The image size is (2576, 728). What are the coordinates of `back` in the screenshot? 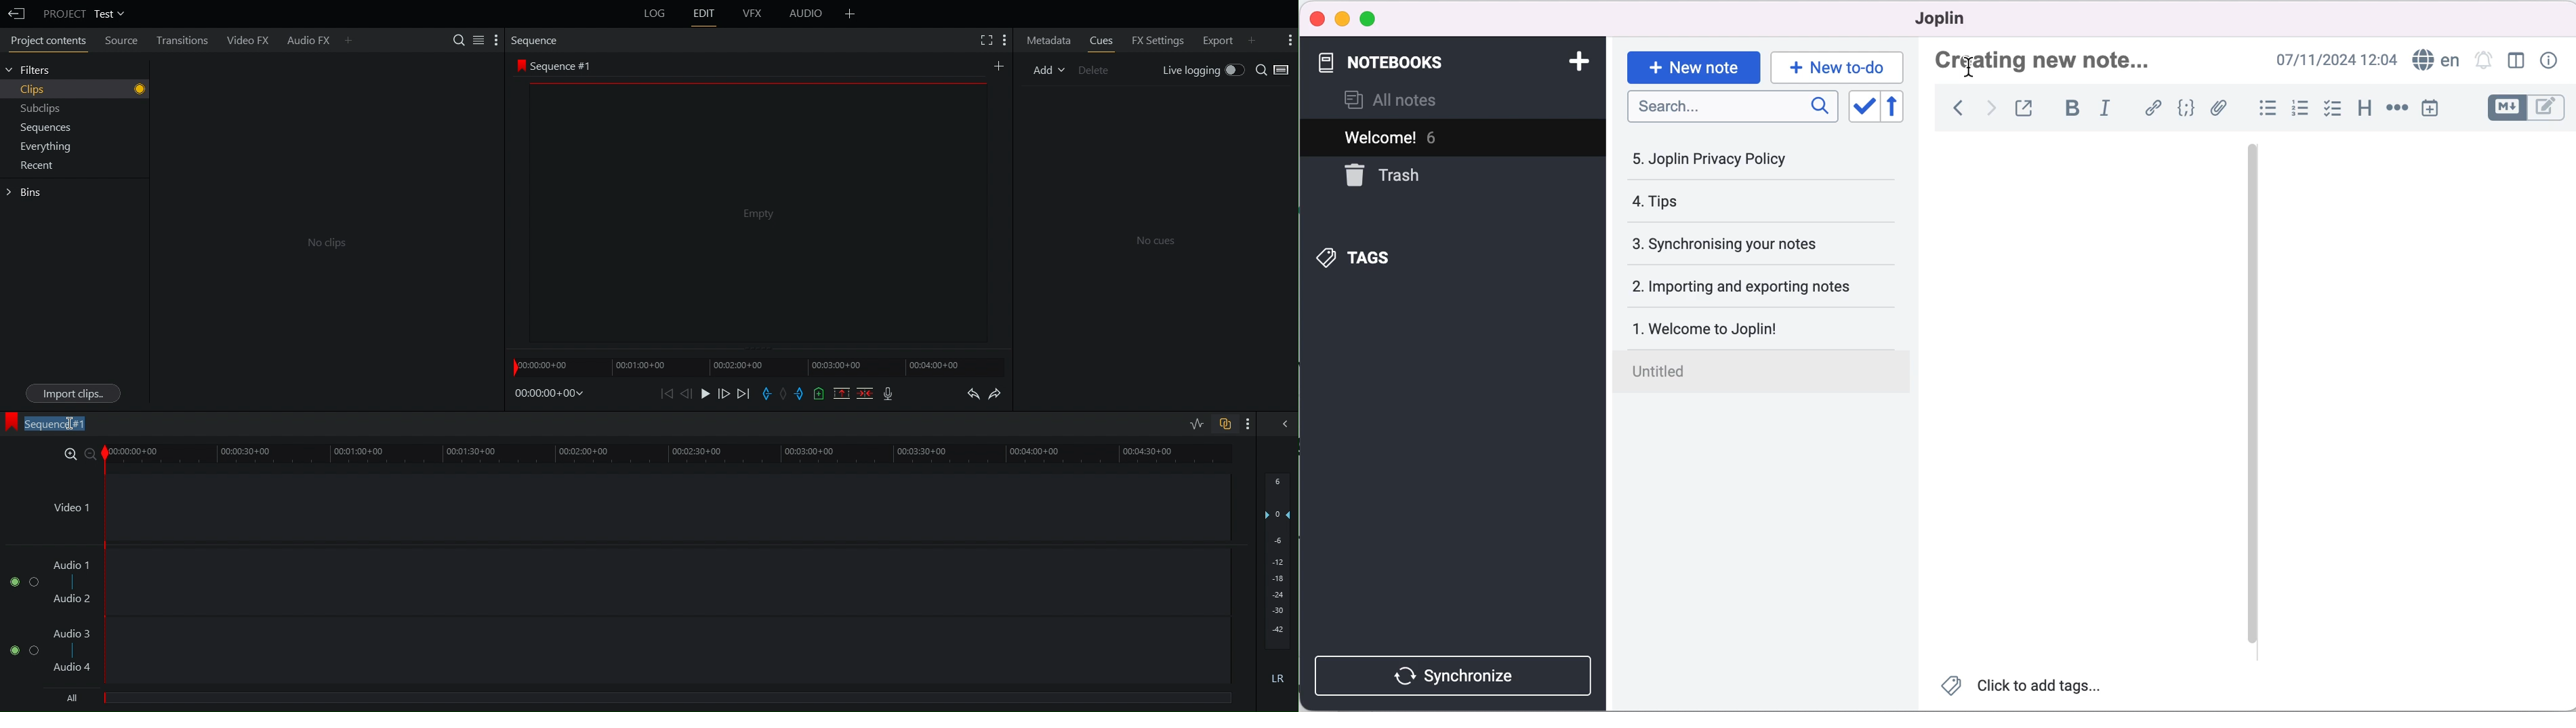 It's located at (1954, 108).